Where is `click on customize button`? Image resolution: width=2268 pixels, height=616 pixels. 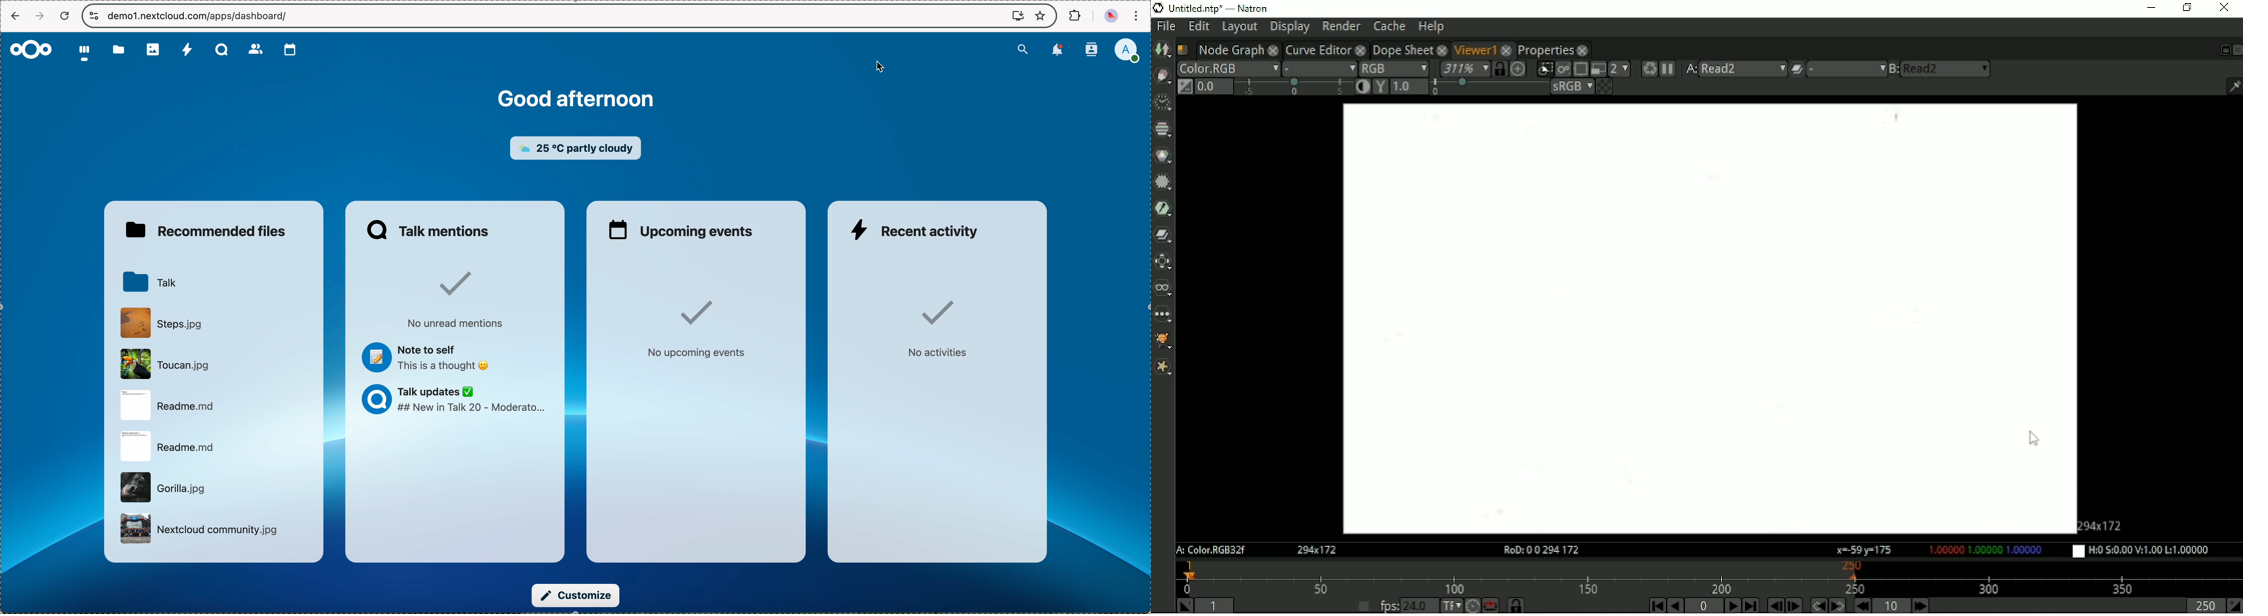 click on customize button is located at coordinates (575, 596).